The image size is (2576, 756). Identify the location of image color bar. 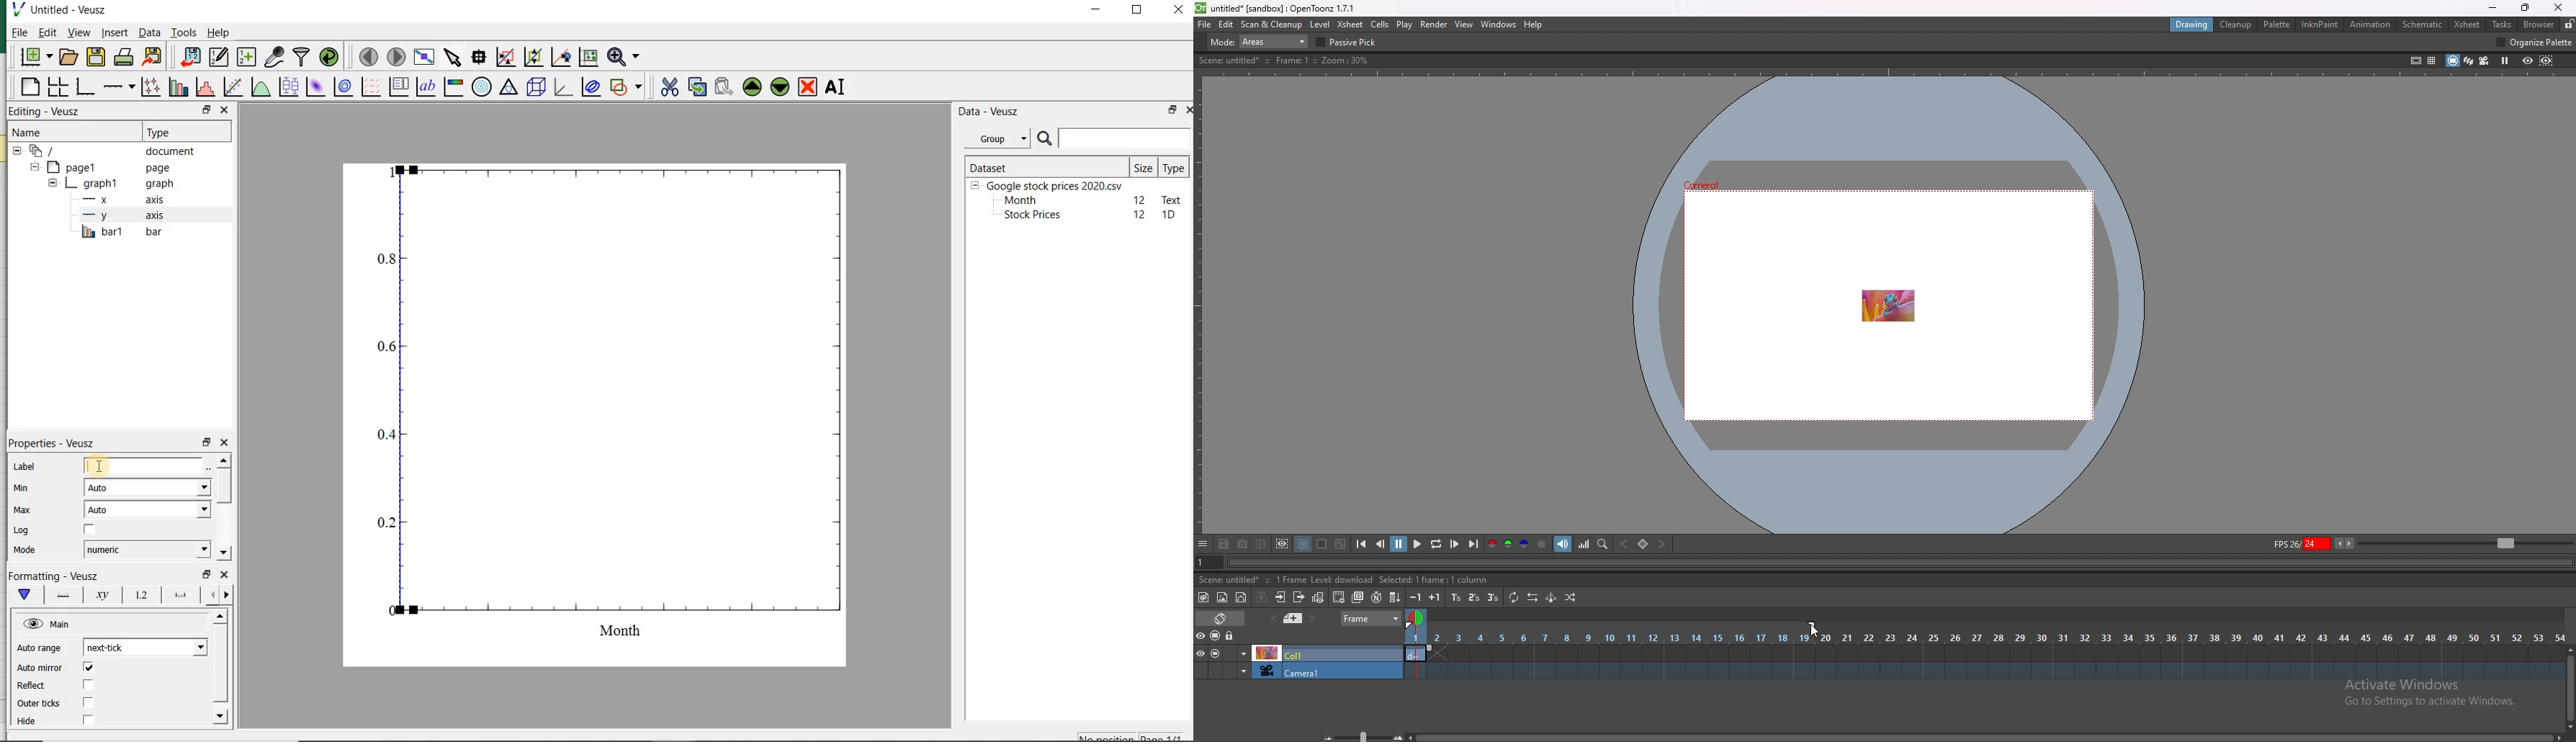
(452, 87).